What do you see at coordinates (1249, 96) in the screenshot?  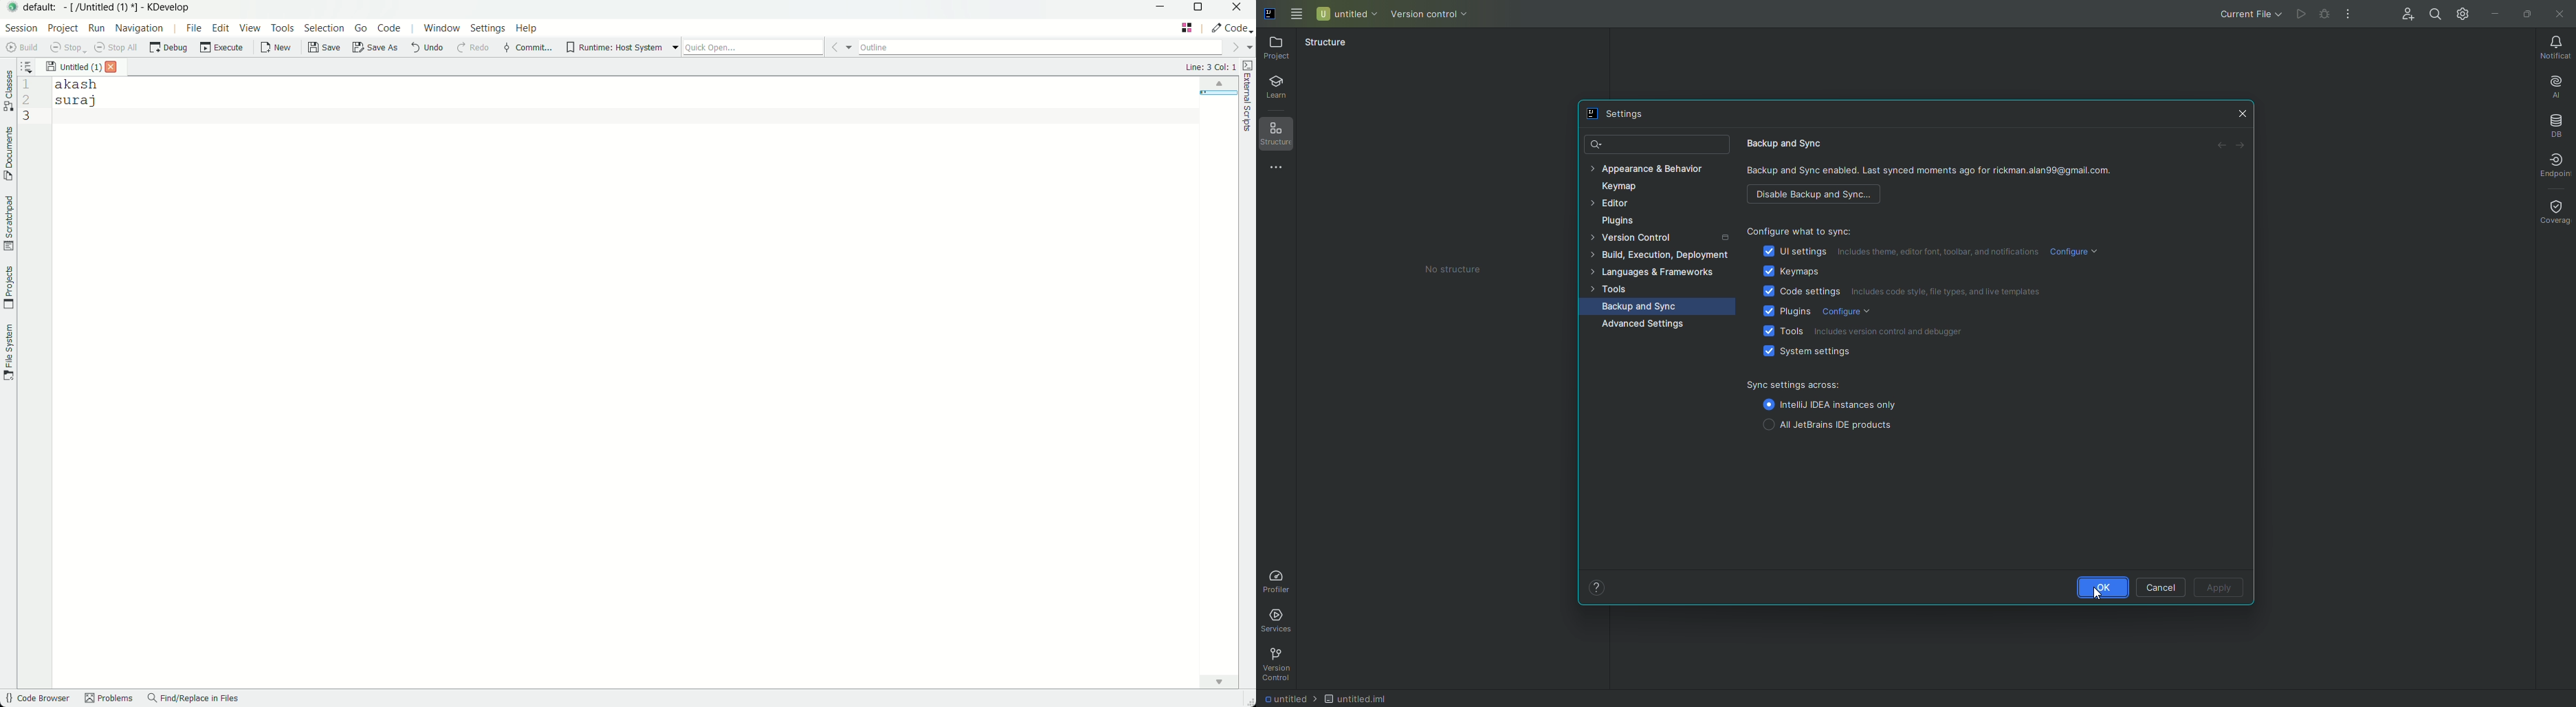 I see `toggle external scripts` at bounding box center [1249, 96].